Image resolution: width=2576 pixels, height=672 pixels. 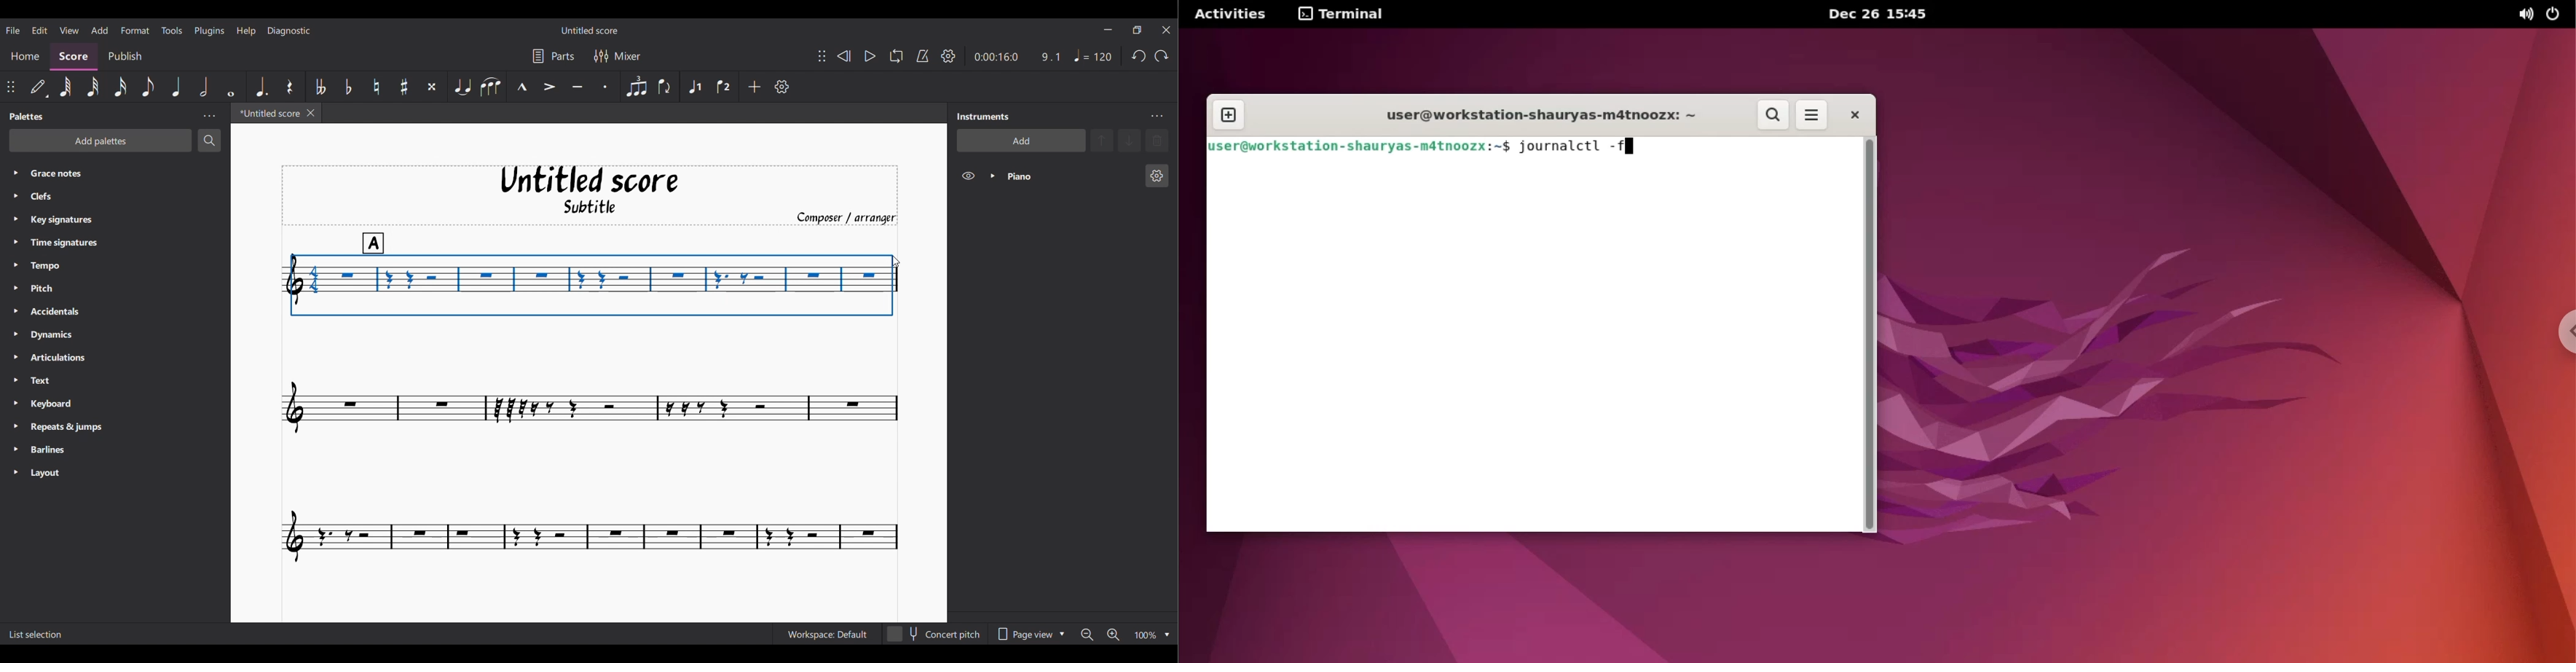 What do you see at coordinates (91, 87) in the screenshot?
I see `32nd note` at bounding box center [91, 87].